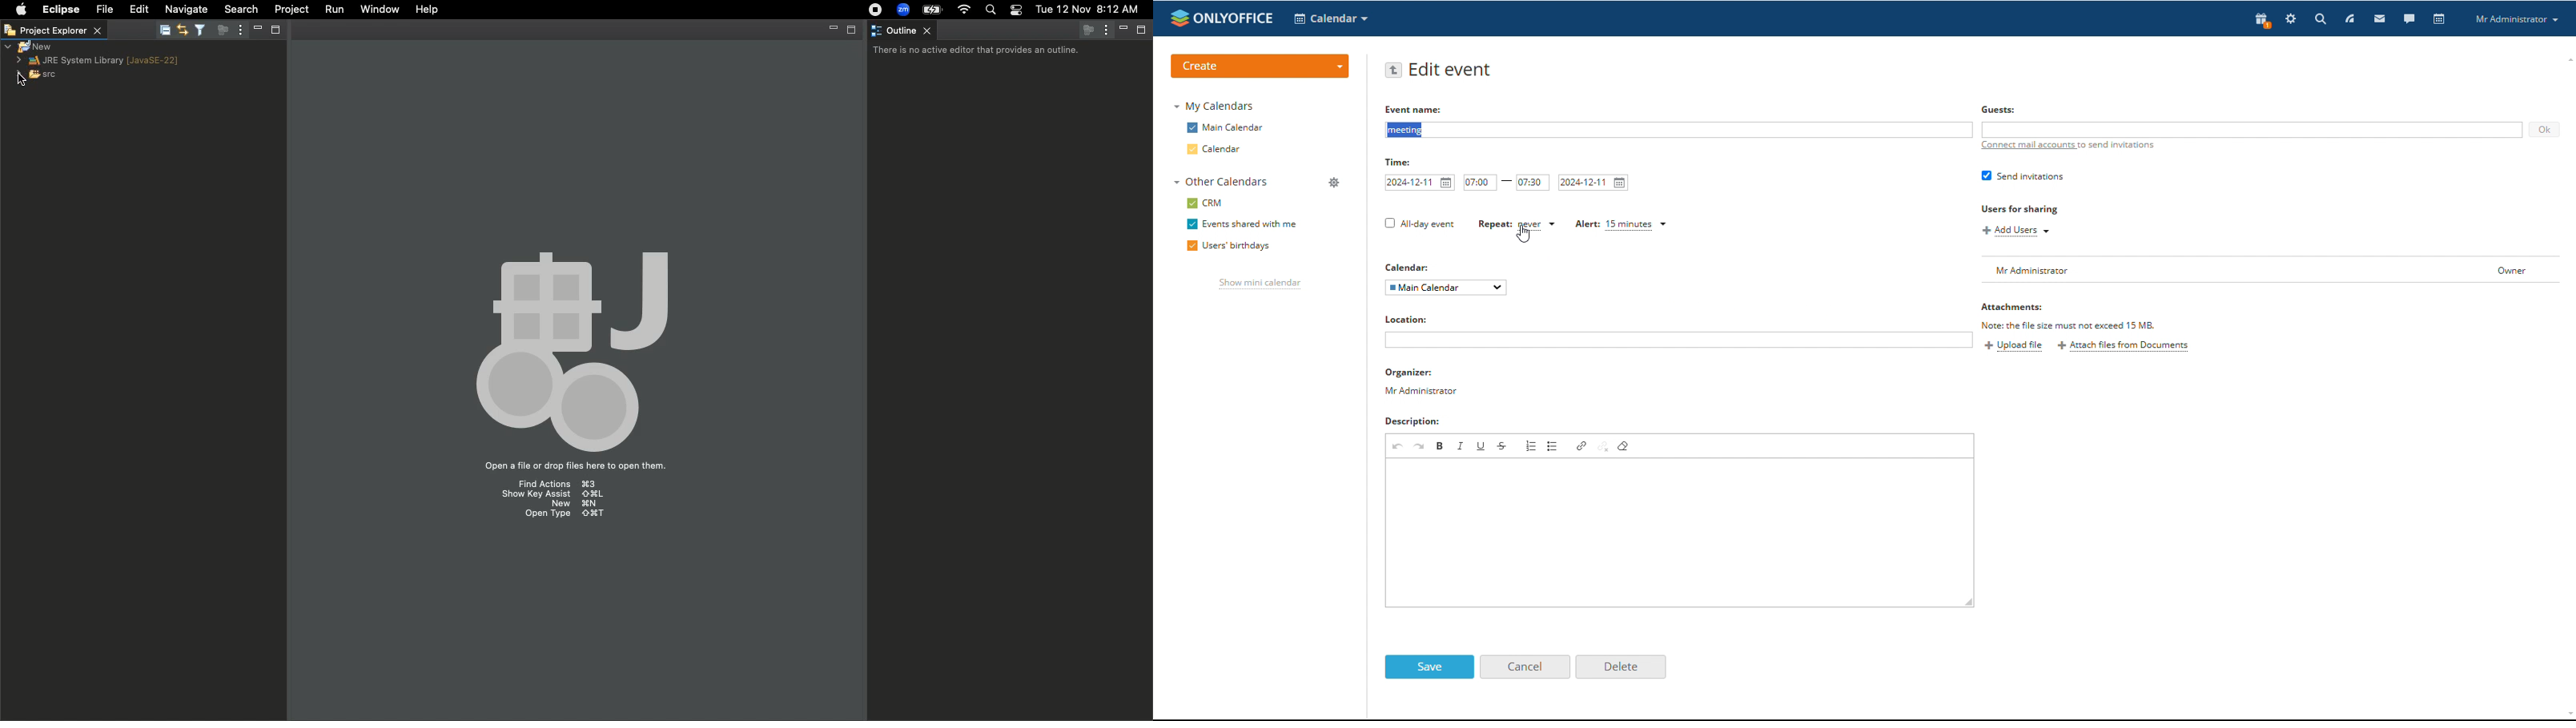 This screenshot has width=2576, height=728. I want to click on insert/remove numbered list, so click(1530, 446).